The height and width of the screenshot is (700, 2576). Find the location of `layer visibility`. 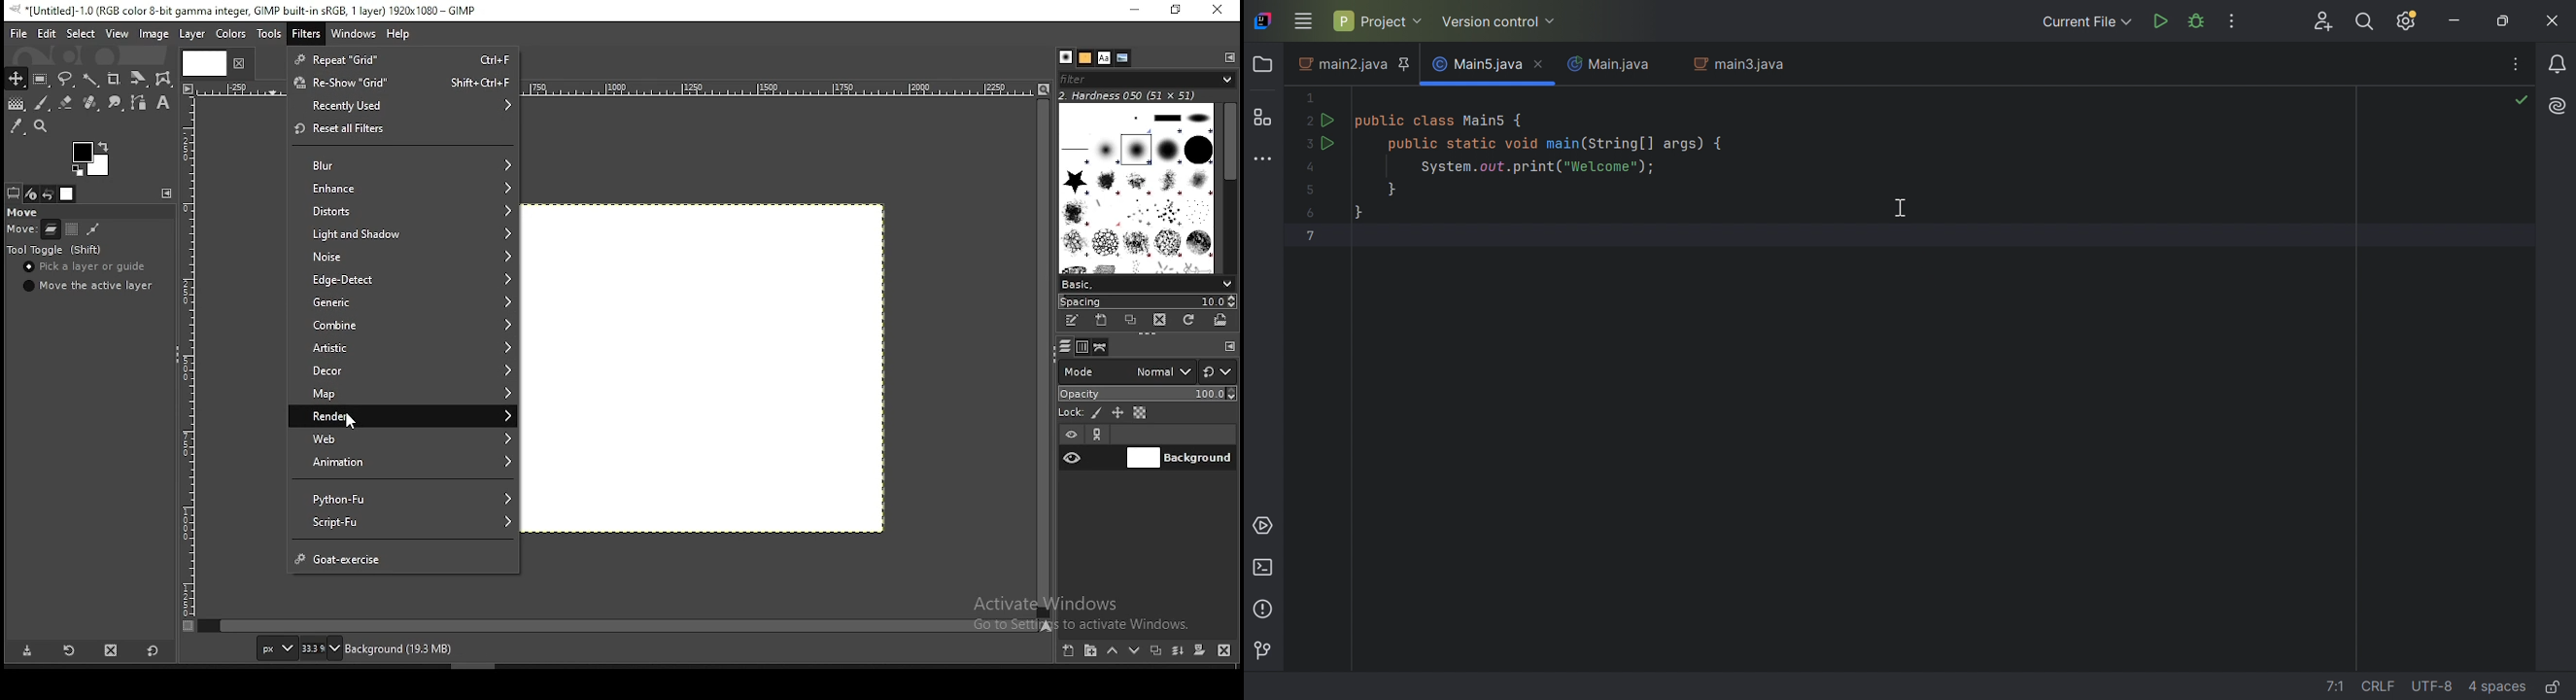

layer visibility is located at coordinates (1071, 432).